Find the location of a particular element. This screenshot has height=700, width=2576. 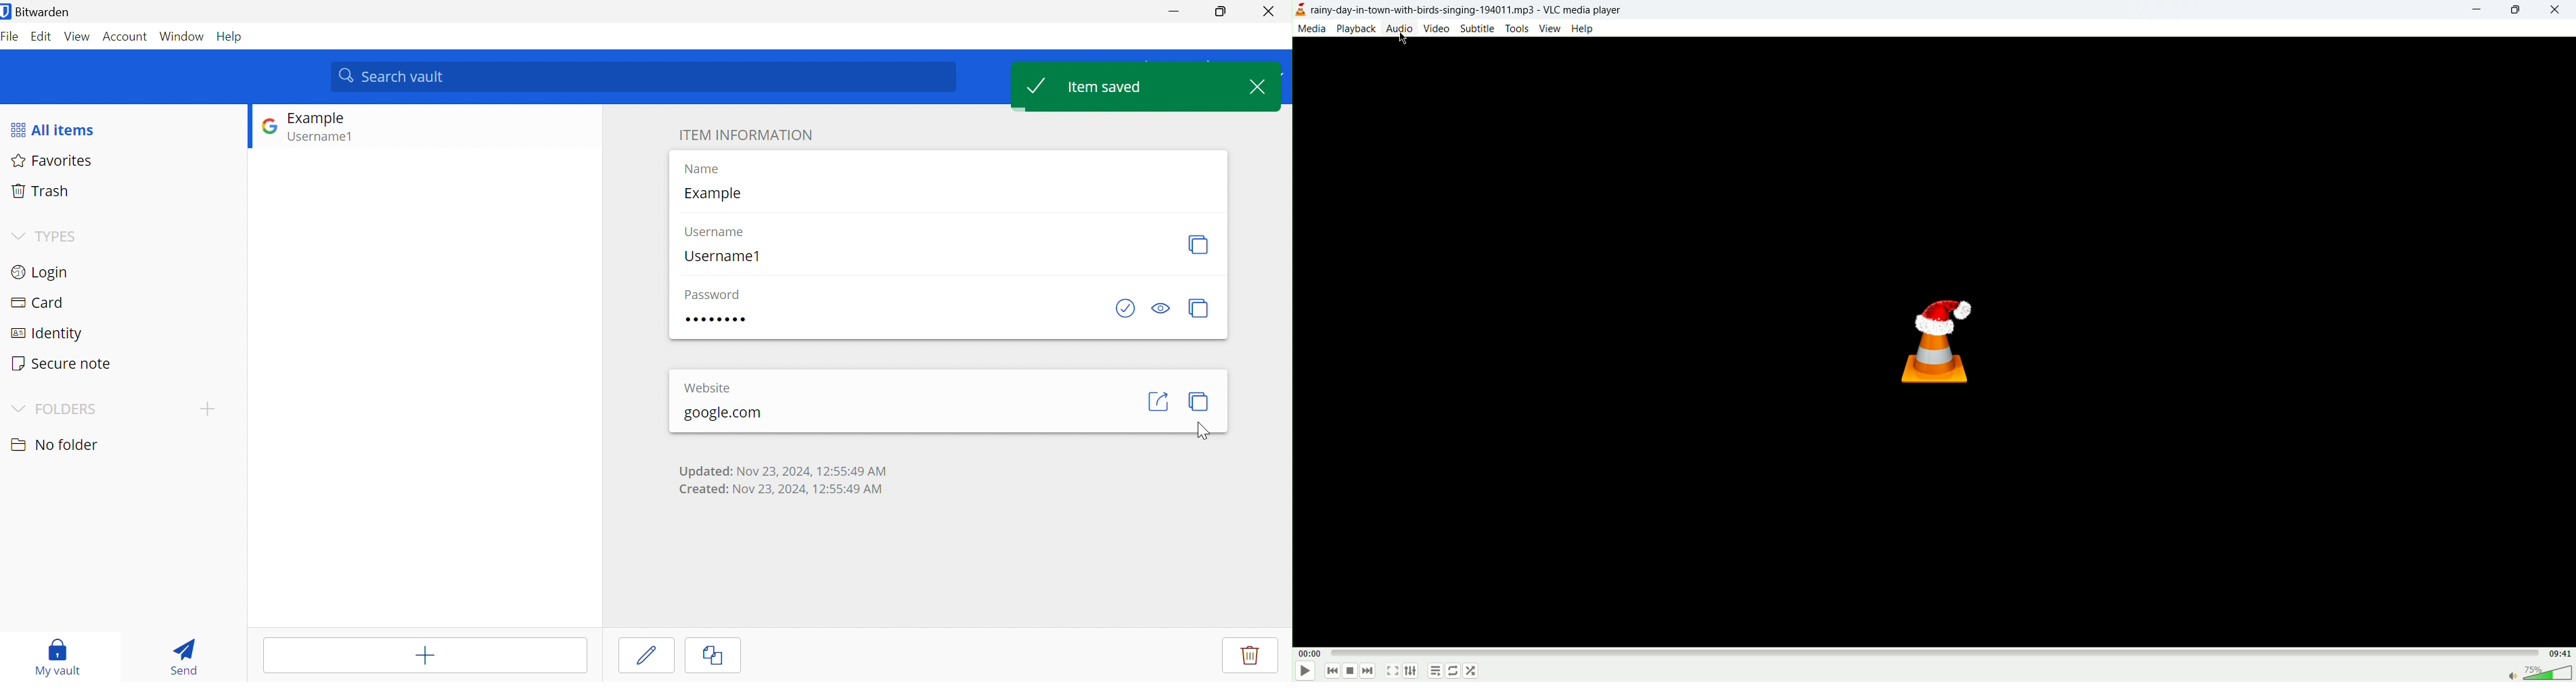

Password is located at coordinates (717, 321).